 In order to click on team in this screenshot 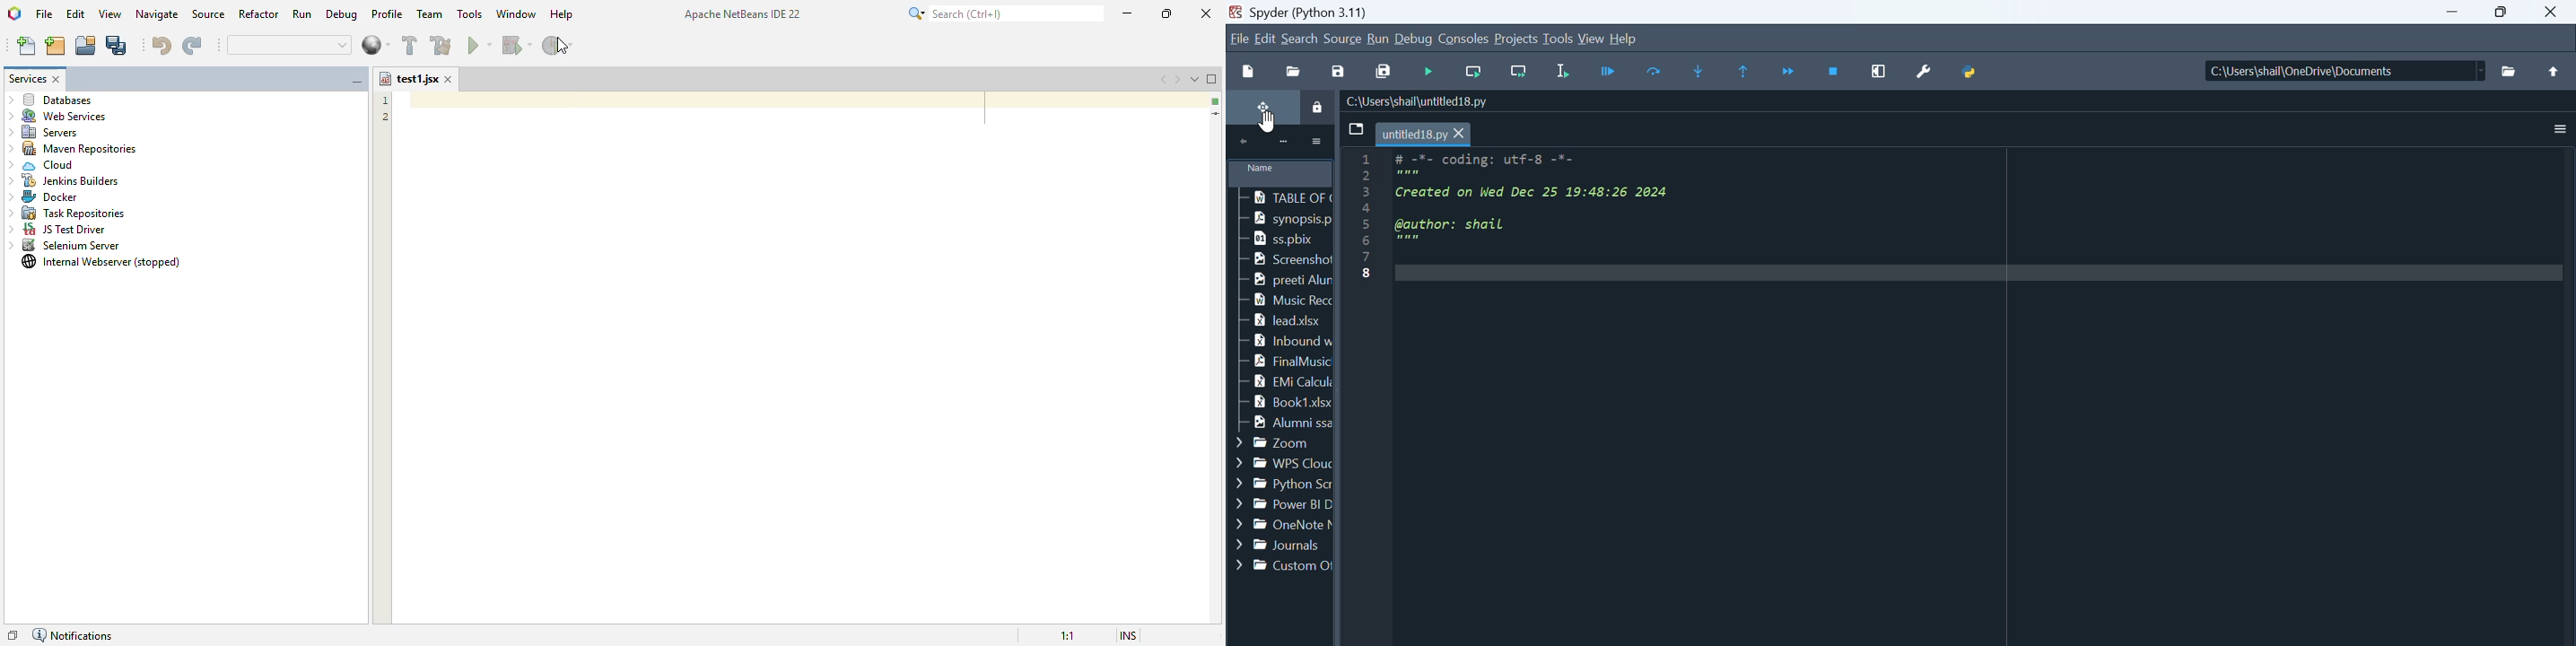, I will do `click(430, 13)`.